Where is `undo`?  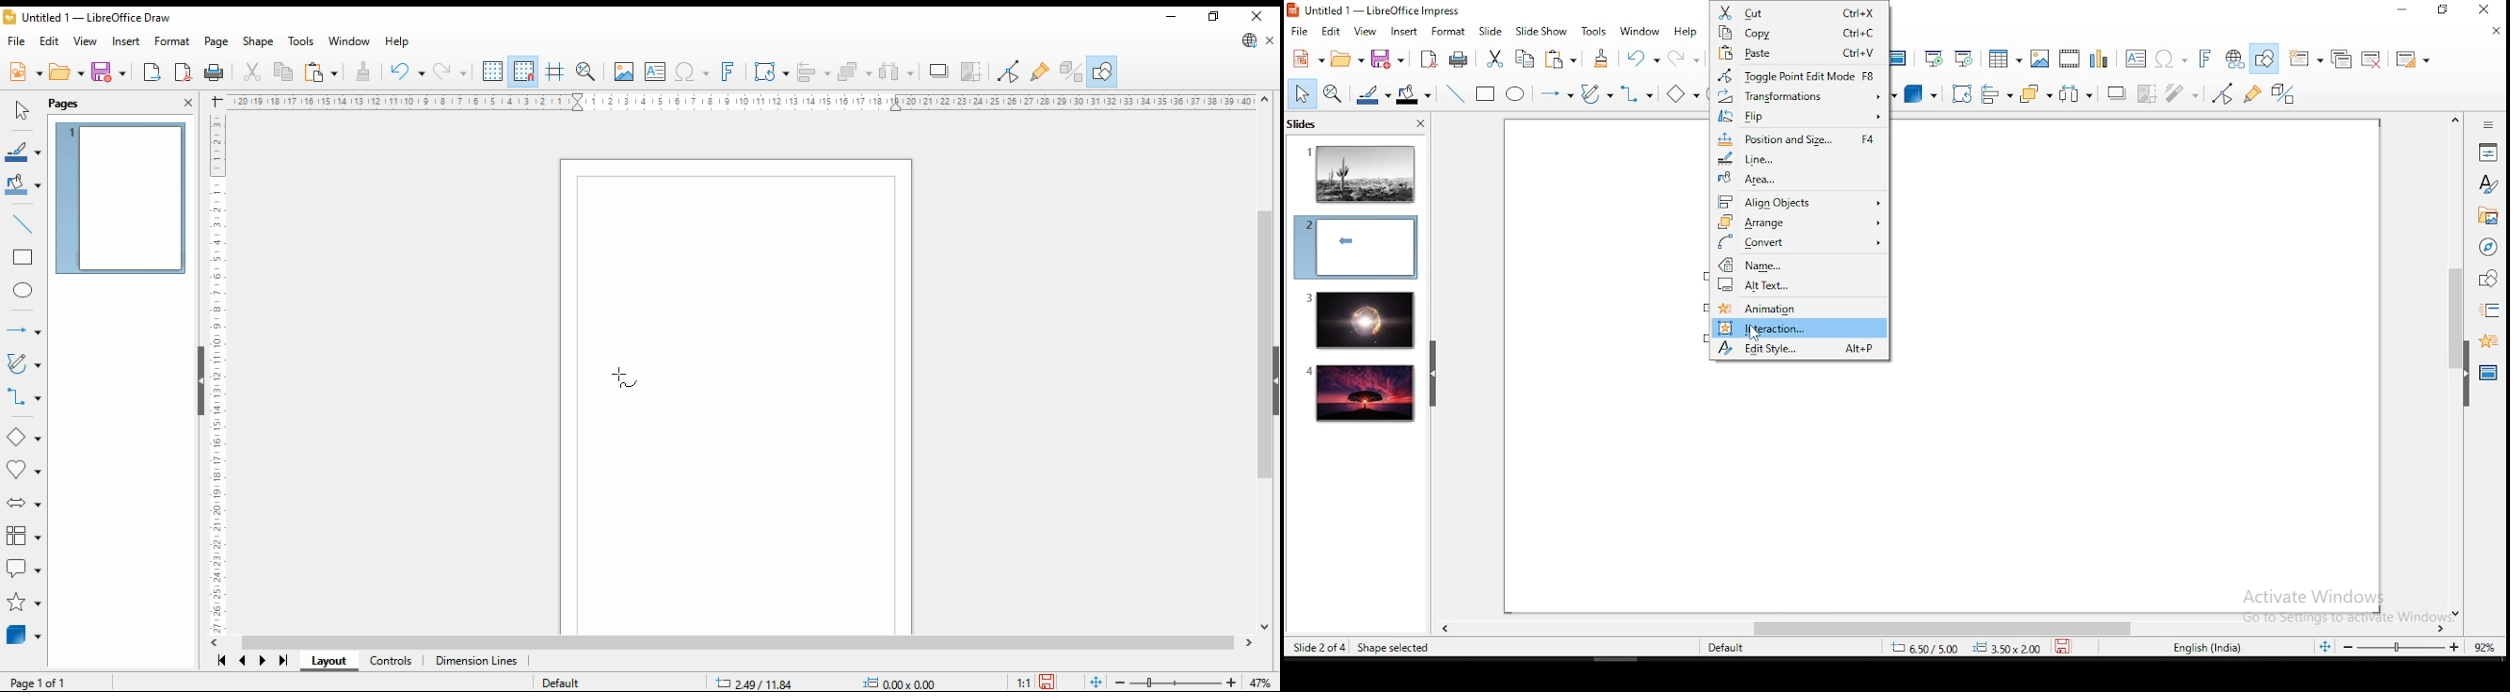
undo is located at coordinates (1644, 59).